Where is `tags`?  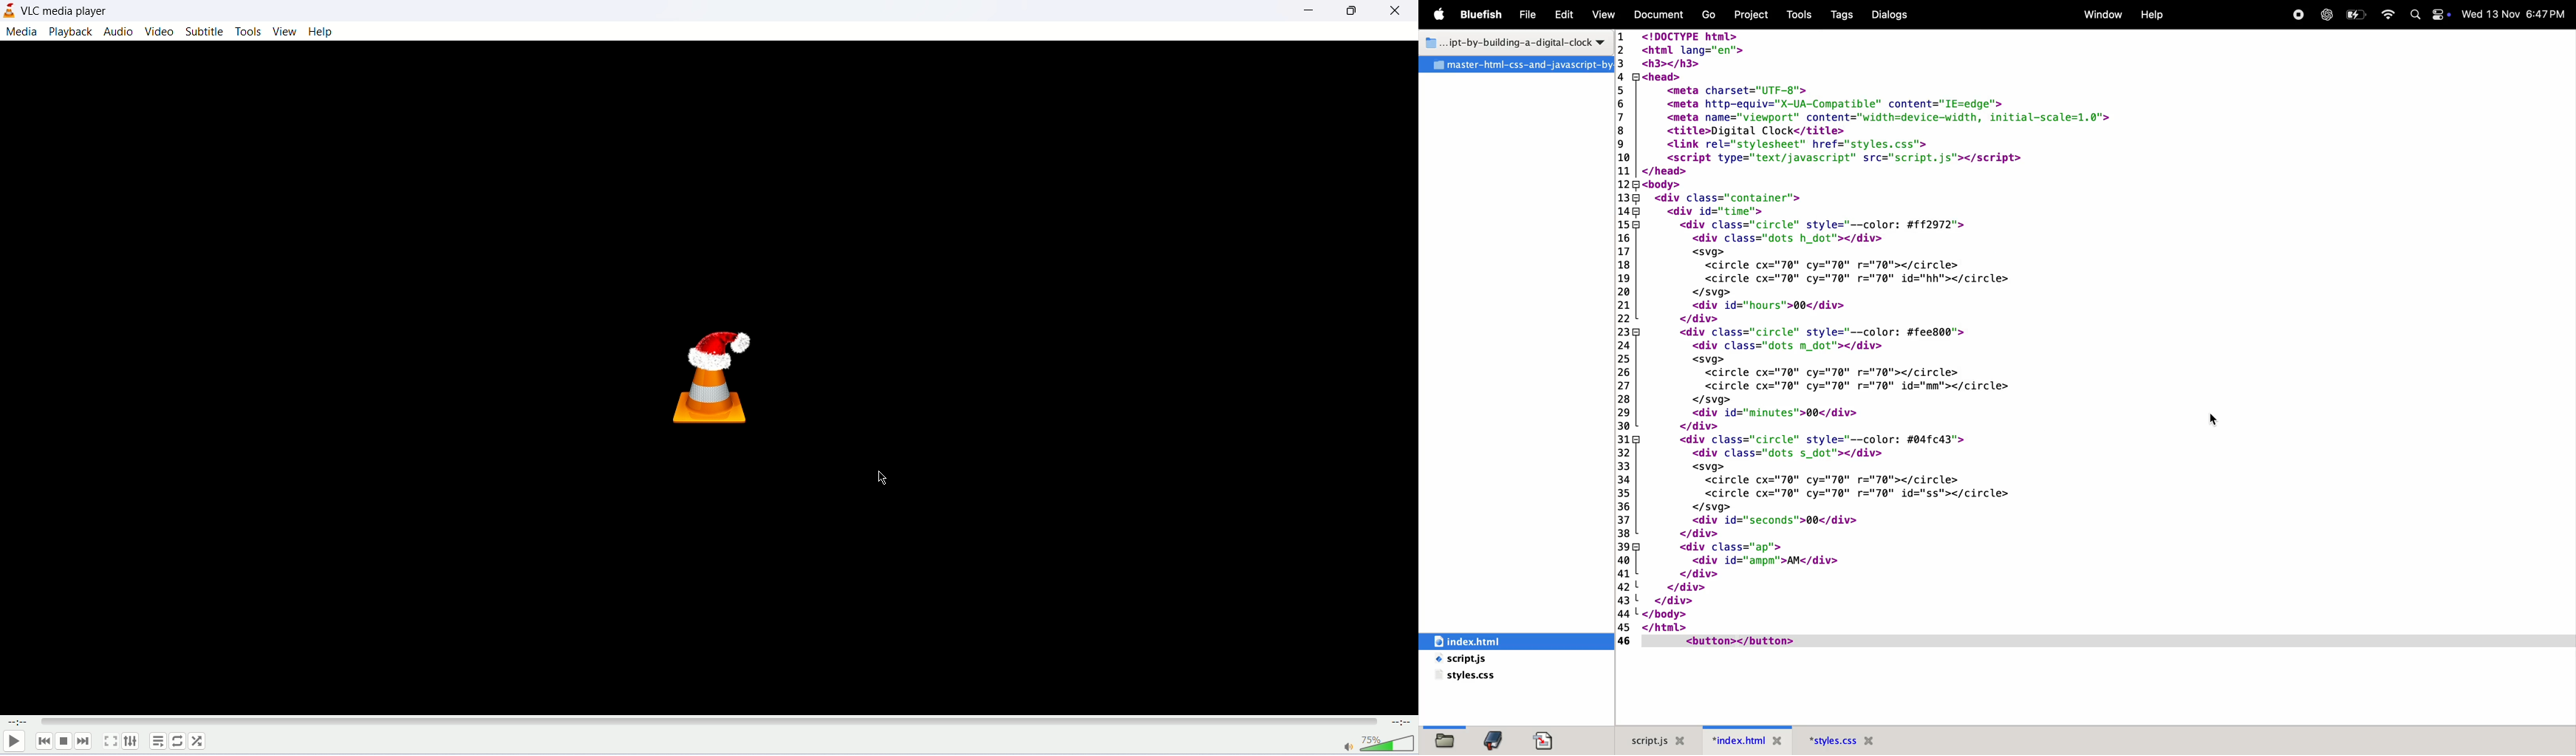 tags is located at coordinates (1838, 16).